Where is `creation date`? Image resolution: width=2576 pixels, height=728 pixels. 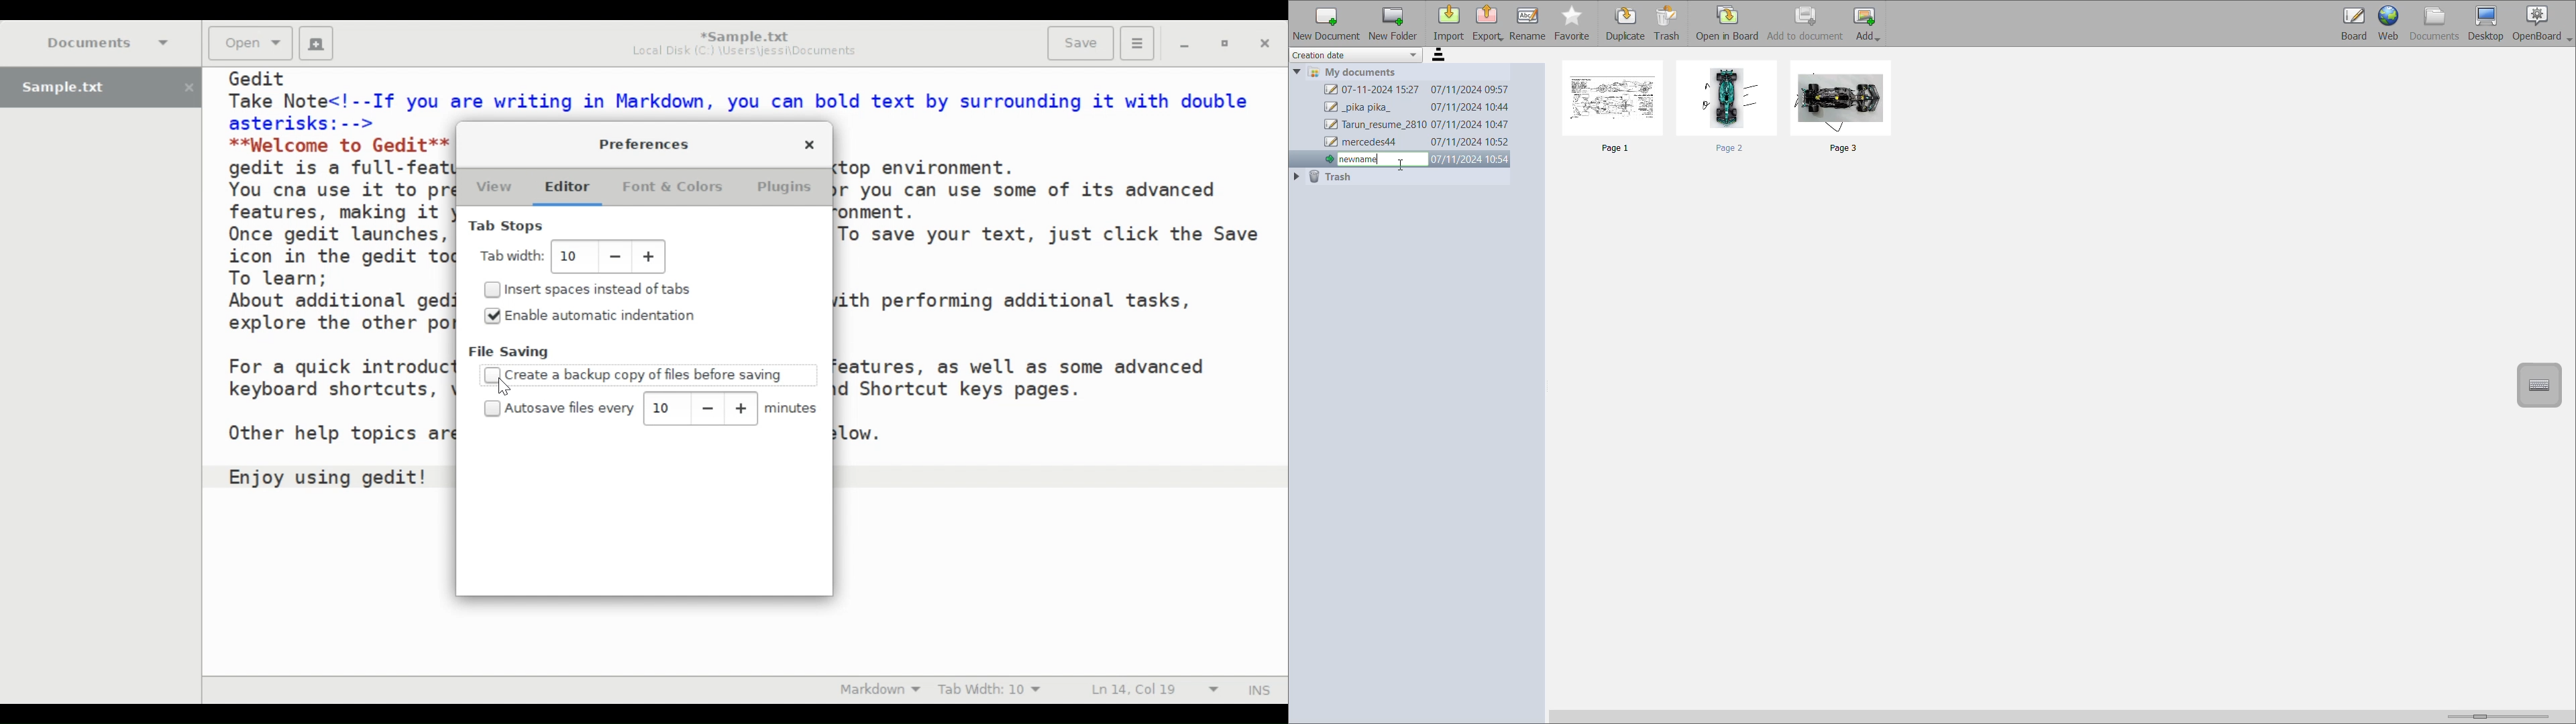
creation date is located at coordinates (1357, 55).